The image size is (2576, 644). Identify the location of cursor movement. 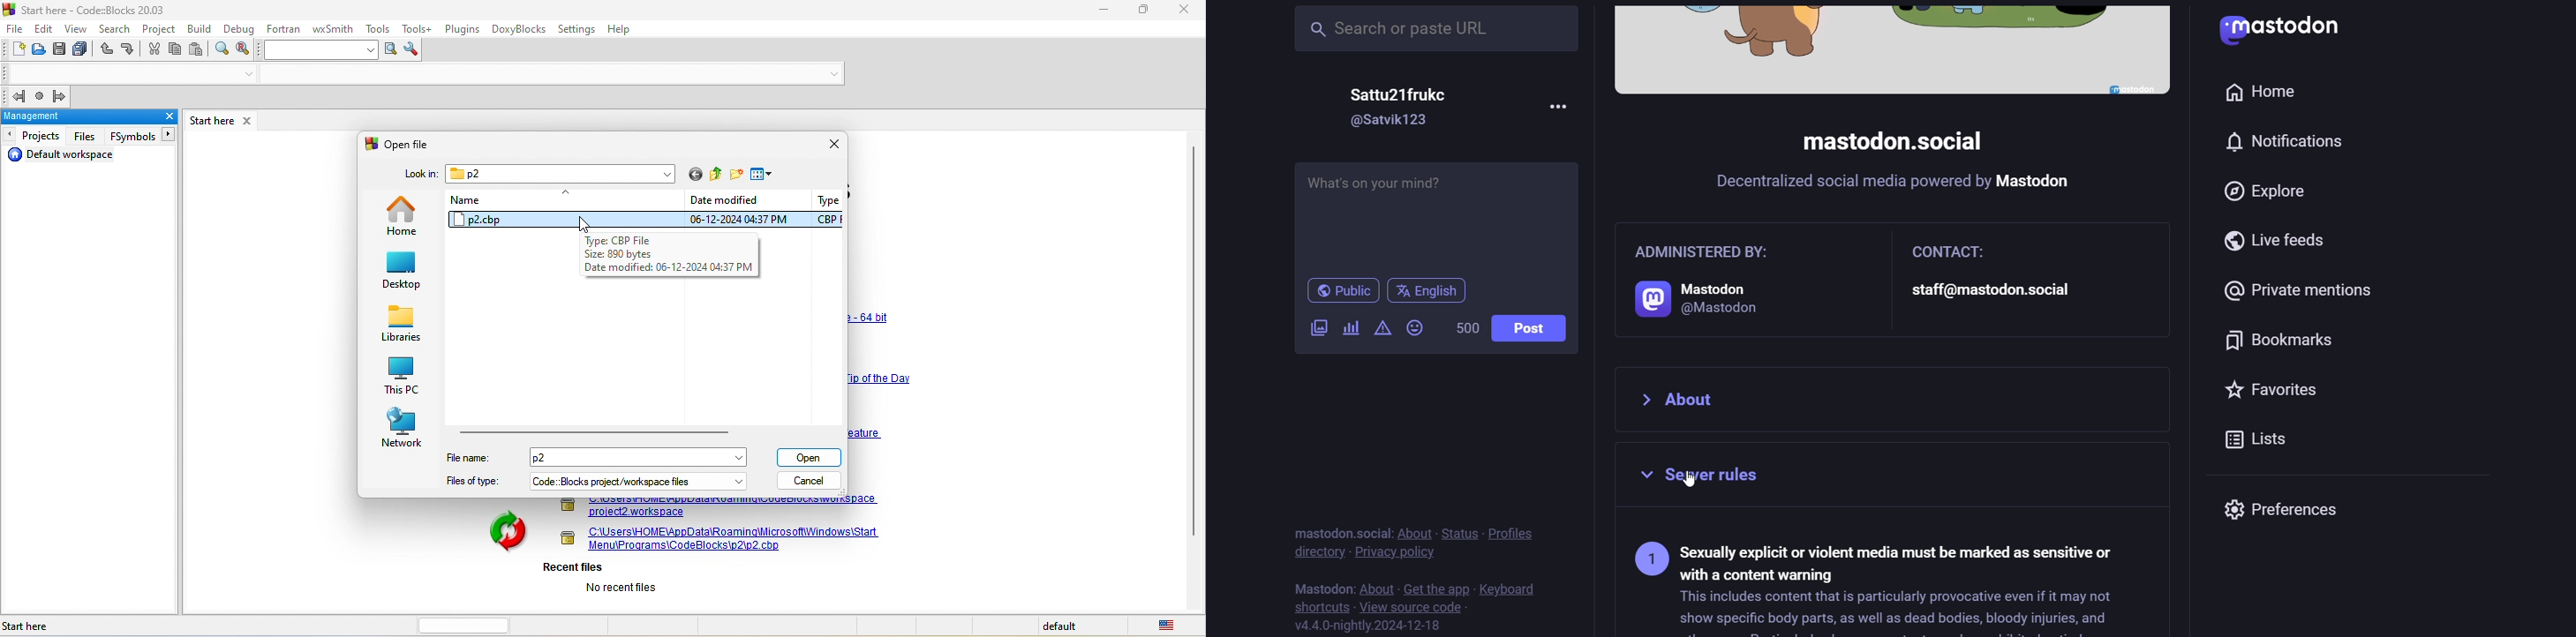
(579, 226).